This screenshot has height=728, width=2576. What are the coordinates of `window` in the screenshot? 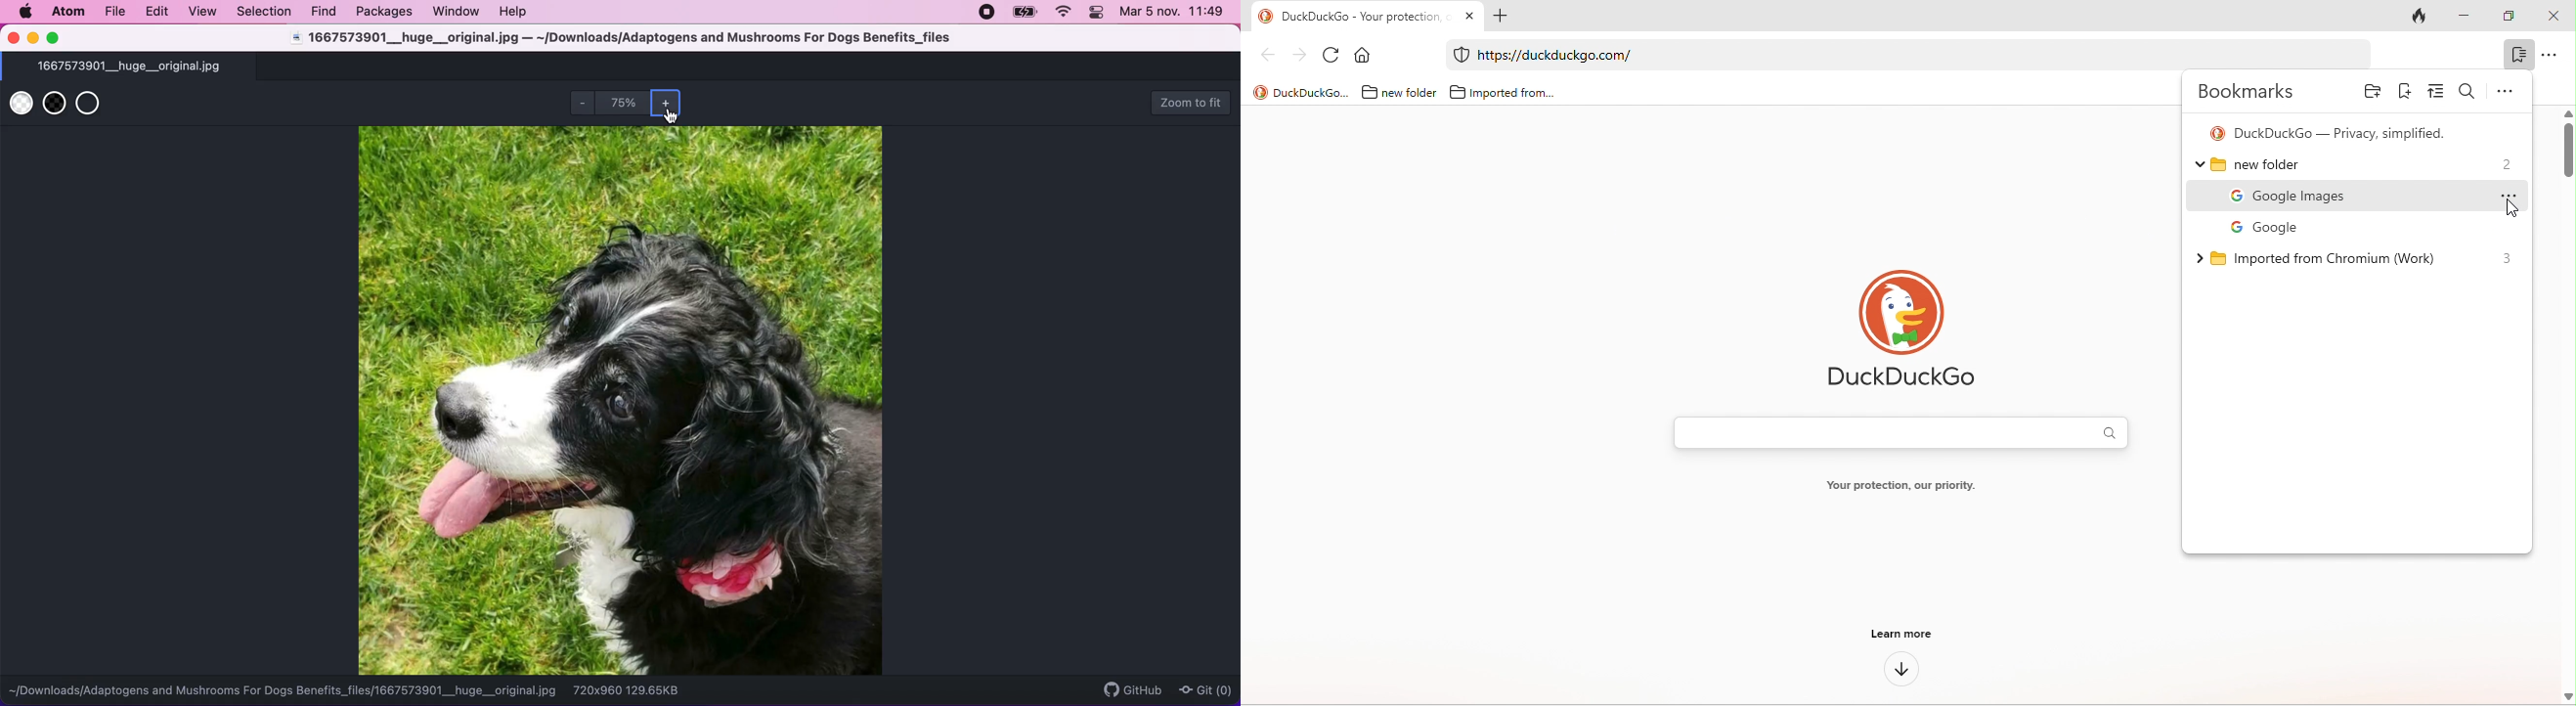 It's located at (458, 12).